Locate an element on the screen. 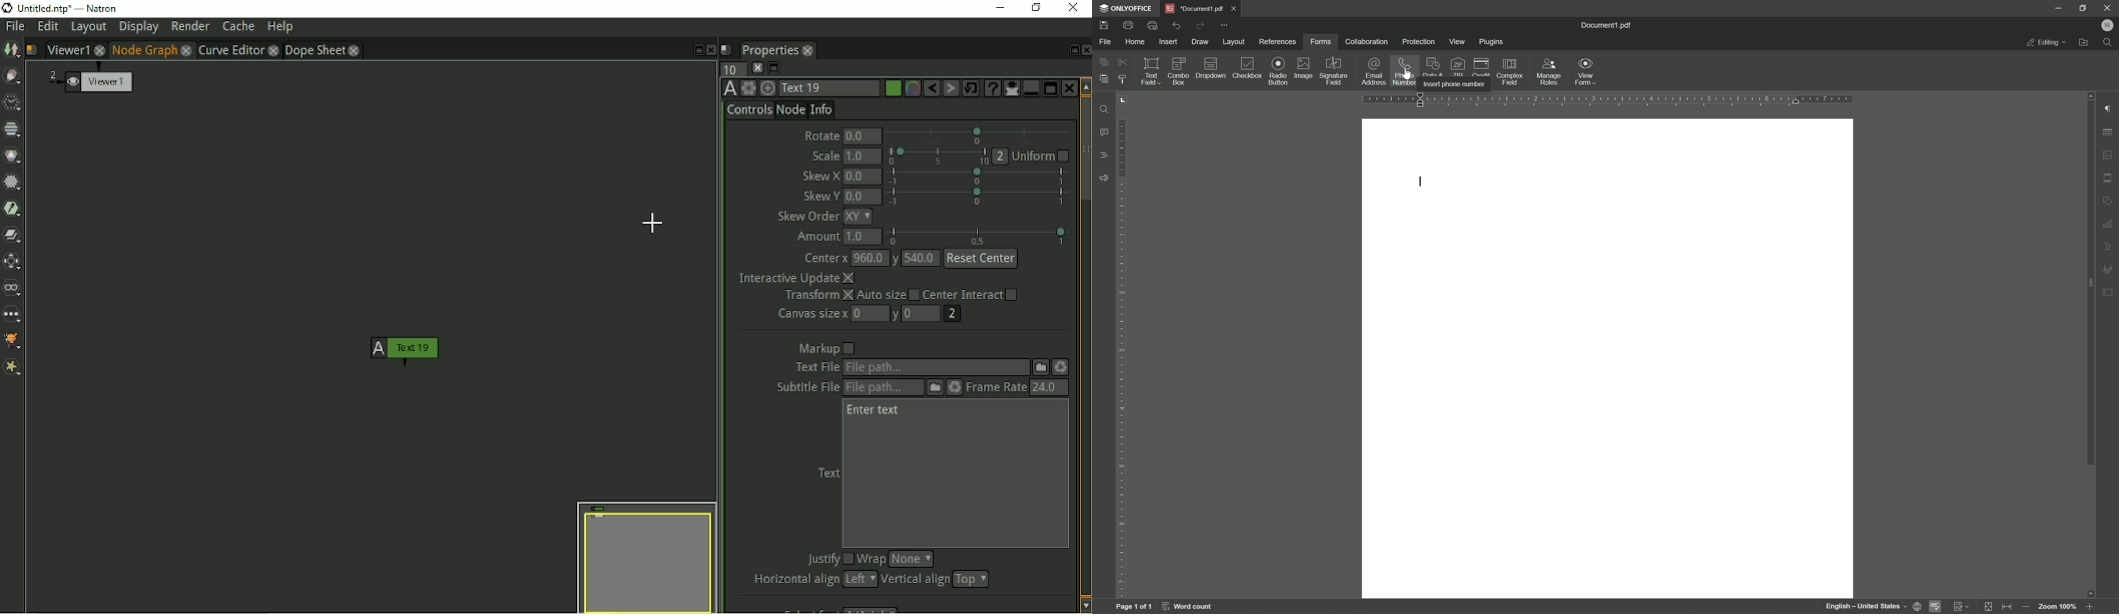 This screenshot has width=2128, height=616. dropdown is located at coordinates (1212, 65).